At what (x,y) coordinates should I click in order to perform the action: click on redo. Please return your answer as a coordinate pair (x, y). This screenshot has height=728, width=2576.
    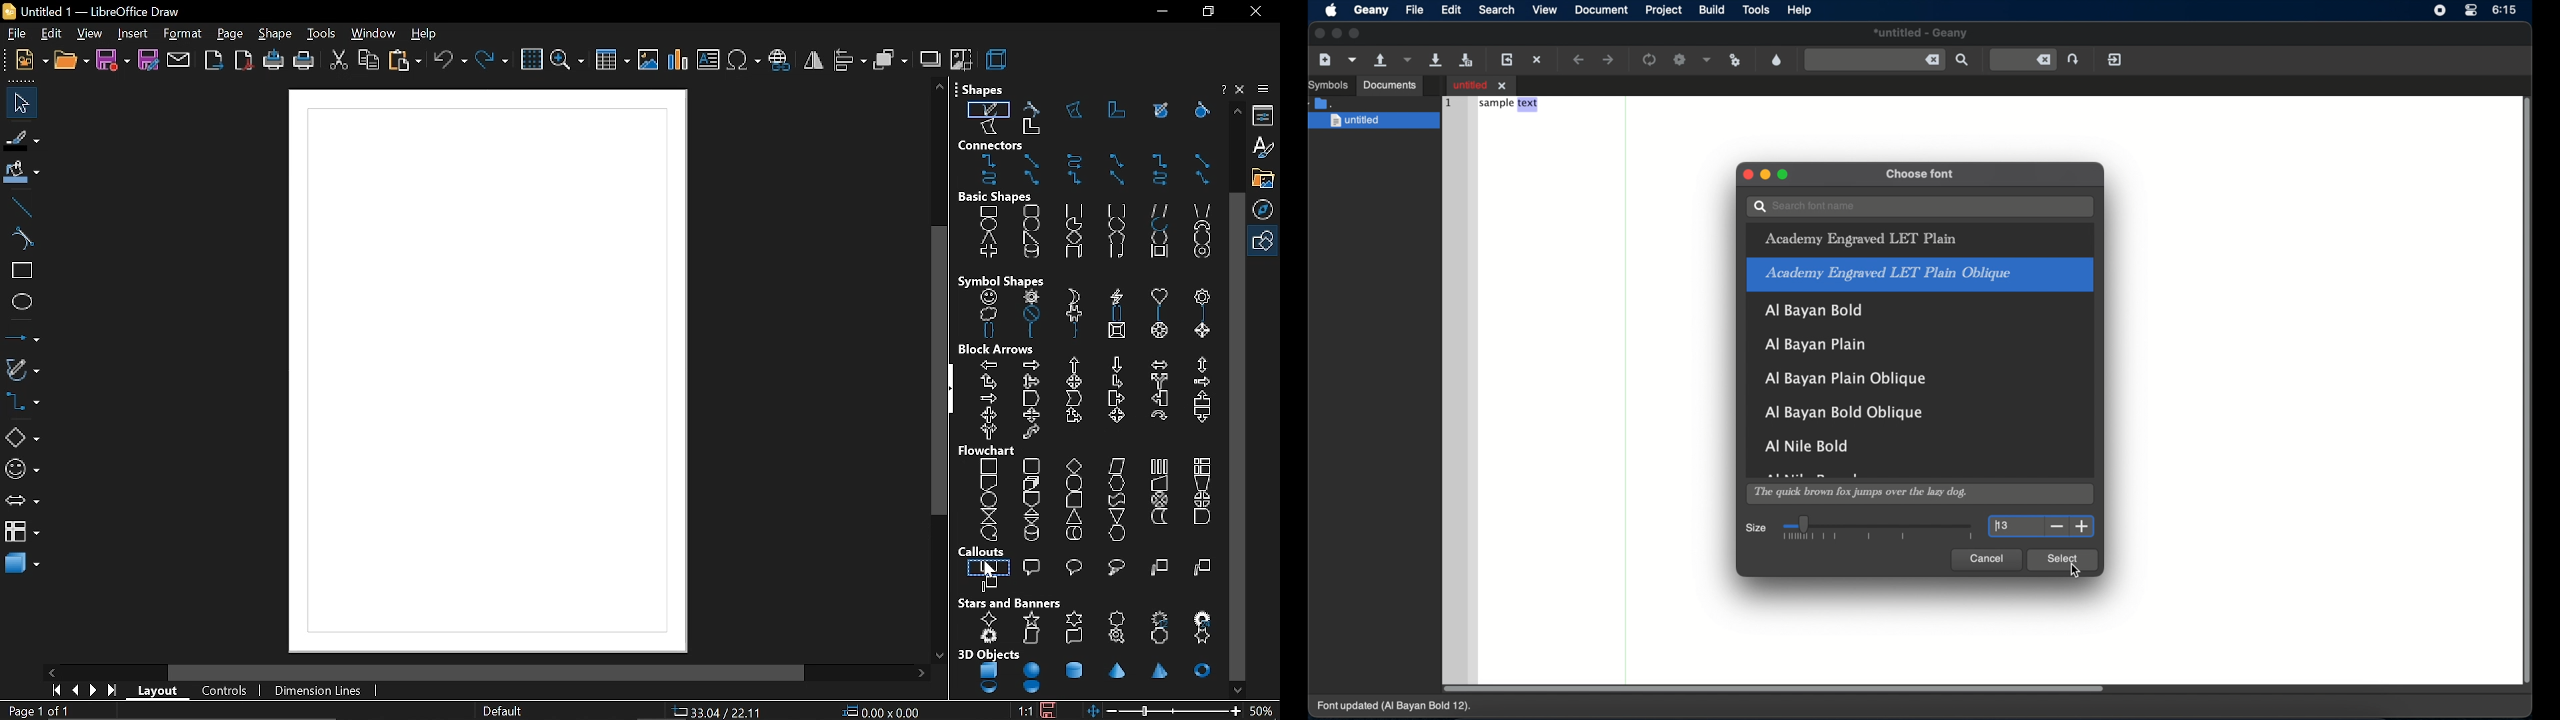
    Looking at the image, I should click on (493, 61).